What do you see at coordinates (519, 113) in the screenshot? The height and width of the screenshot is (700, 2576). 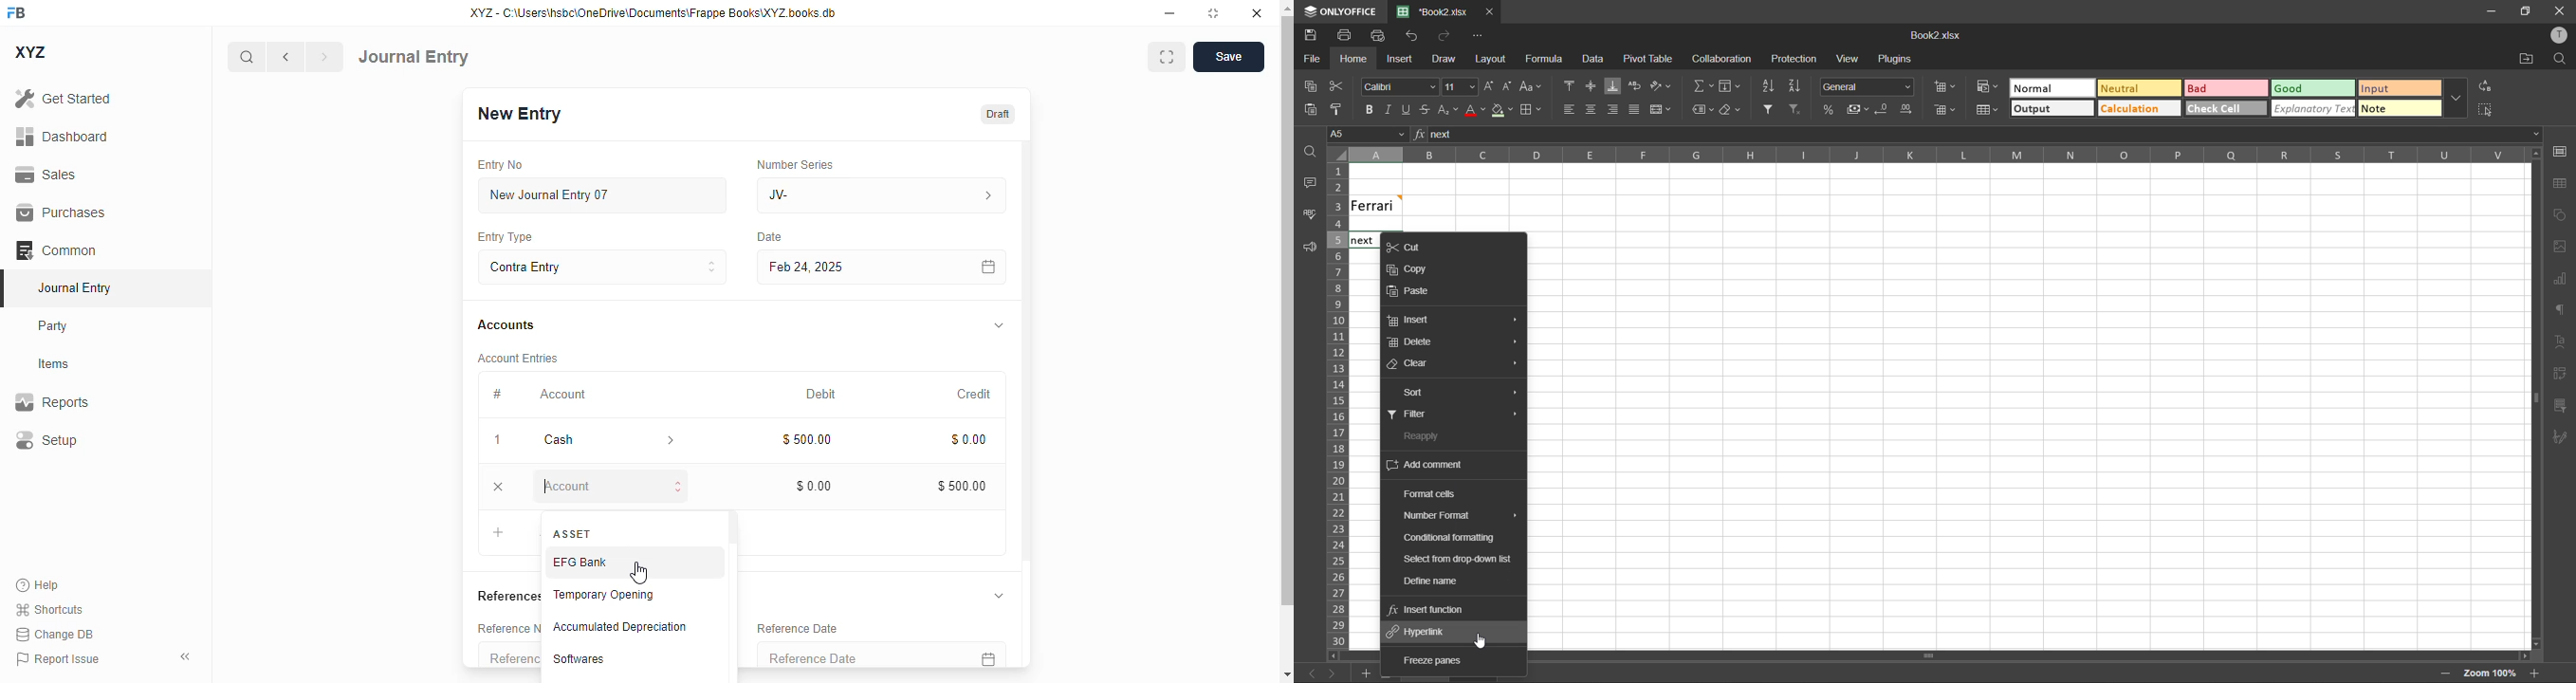 I see `new entry` at bounding box center [519, 113].